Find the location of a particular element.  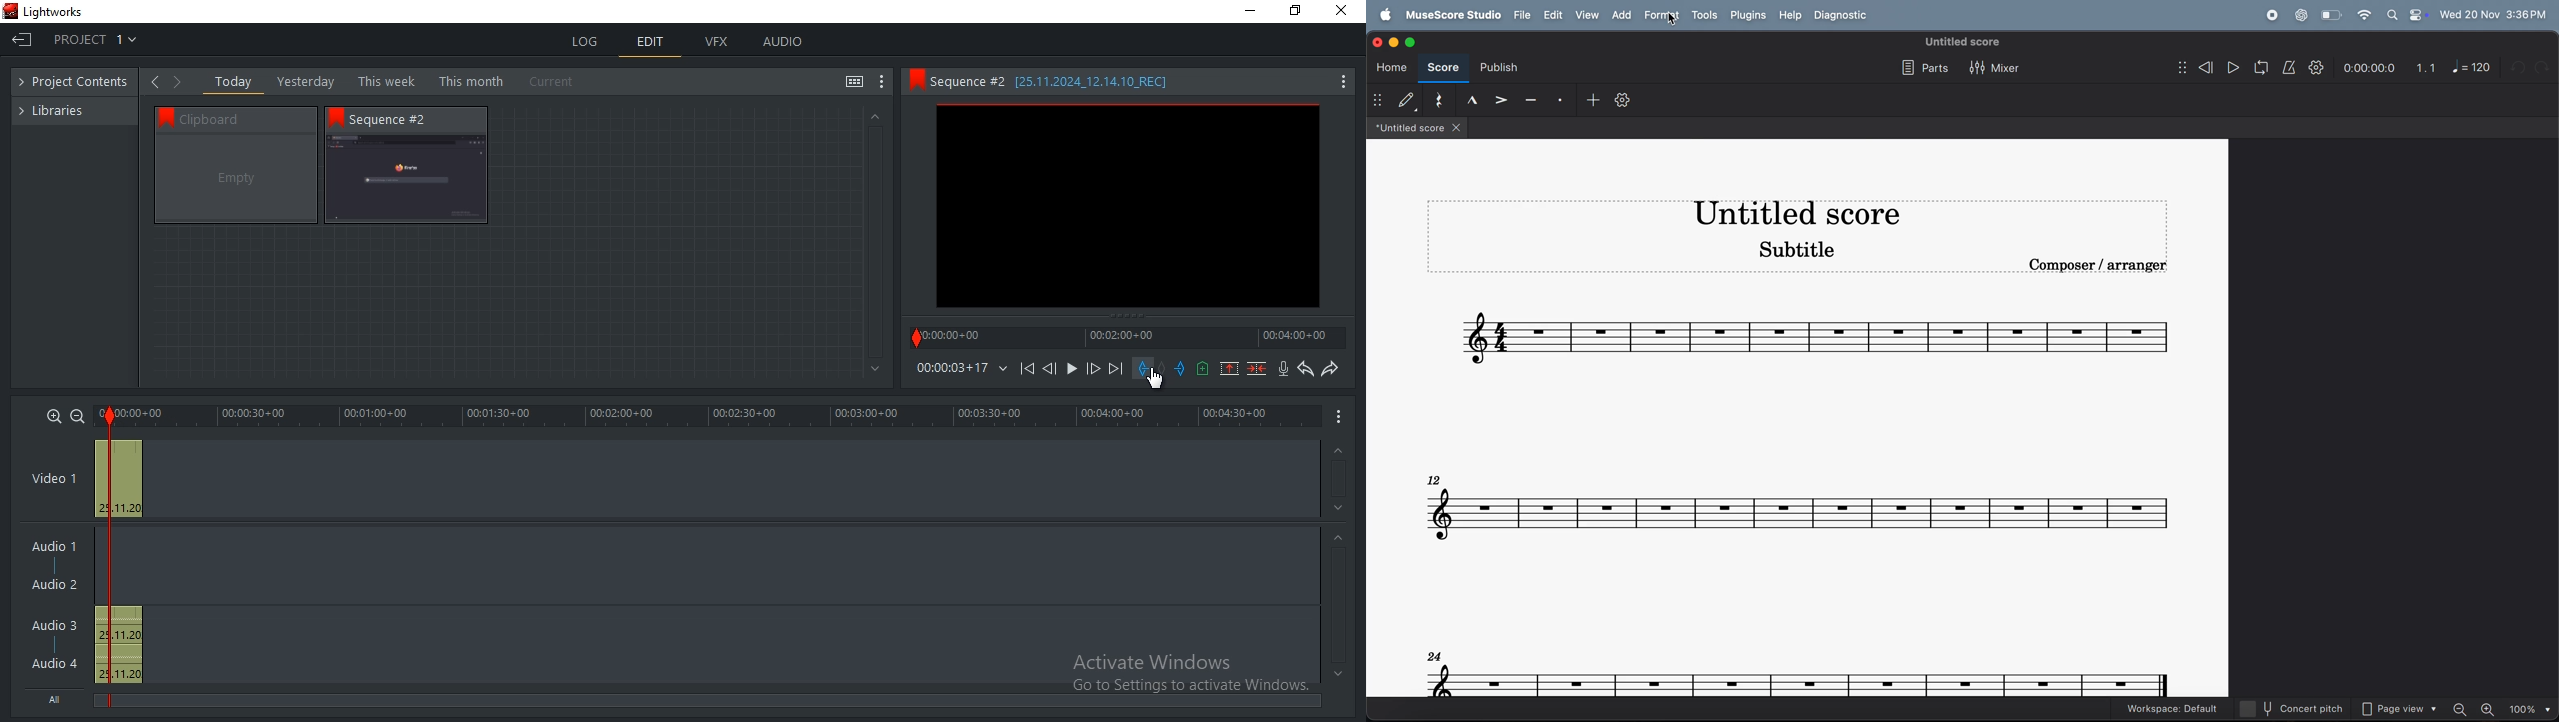

edit is located at coordinates (1552, 15).